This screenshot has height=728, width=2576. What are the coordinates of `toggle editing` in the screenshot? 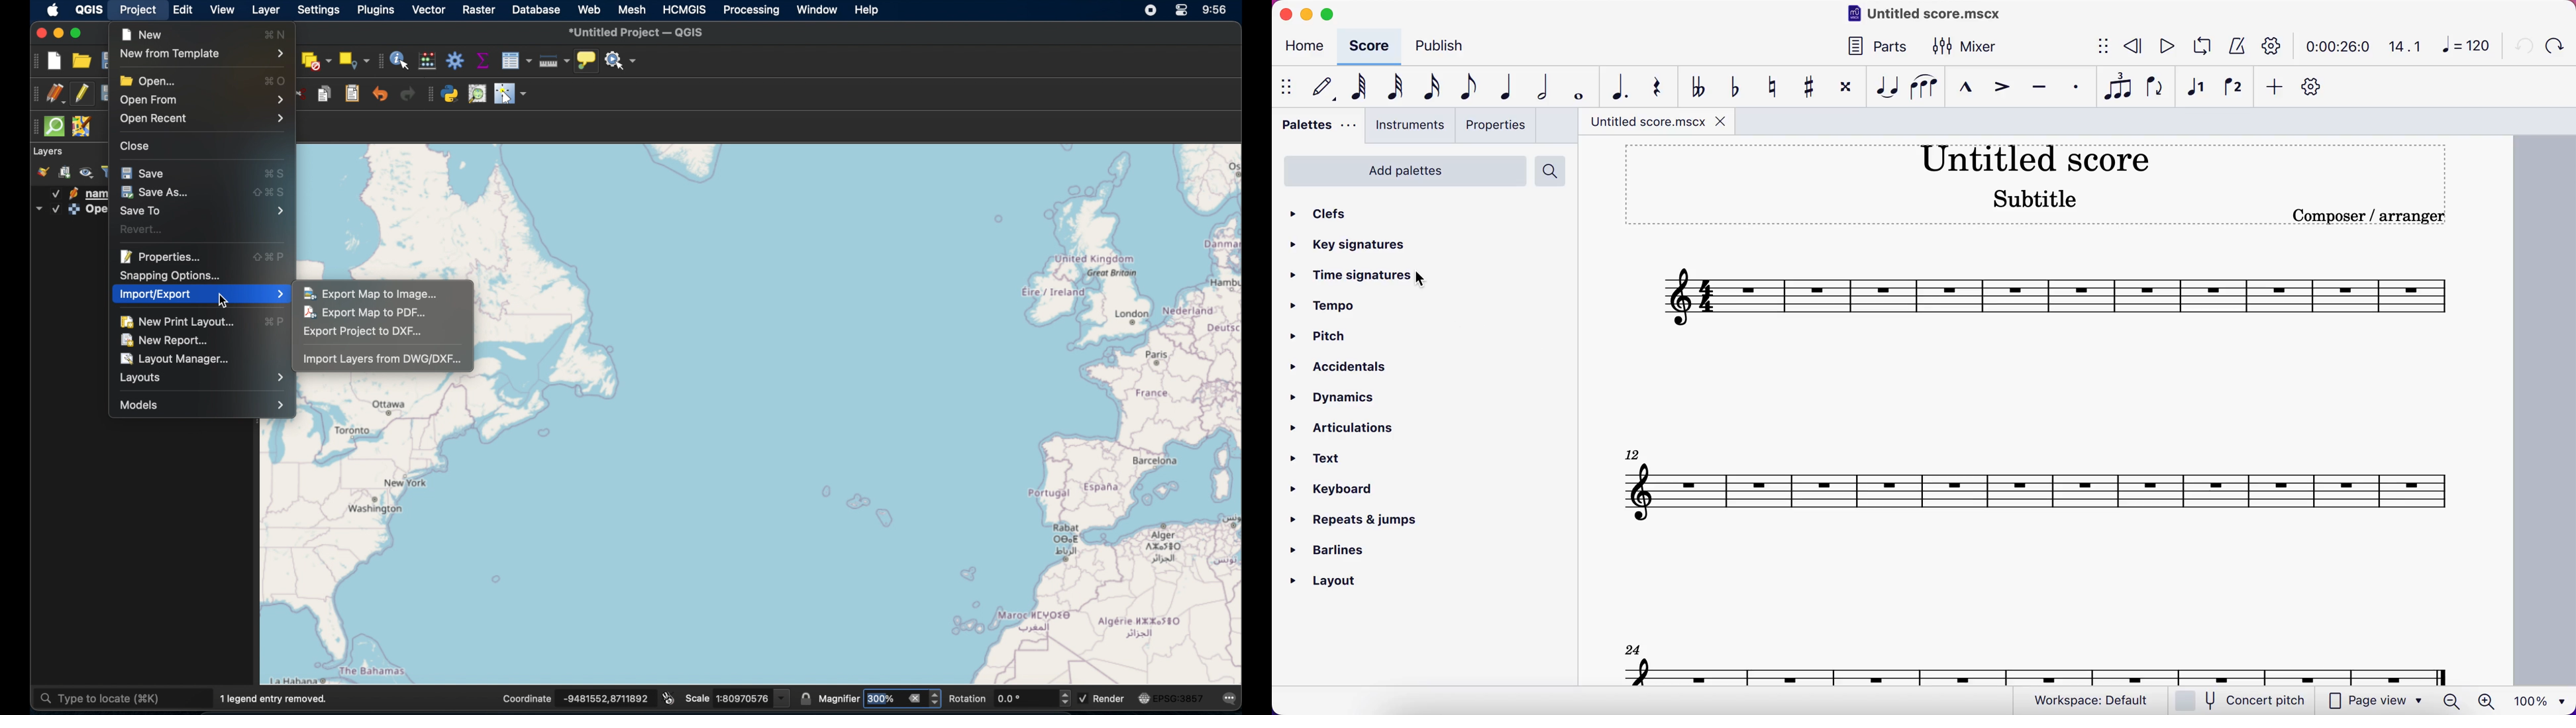 It's located at (81, 95).